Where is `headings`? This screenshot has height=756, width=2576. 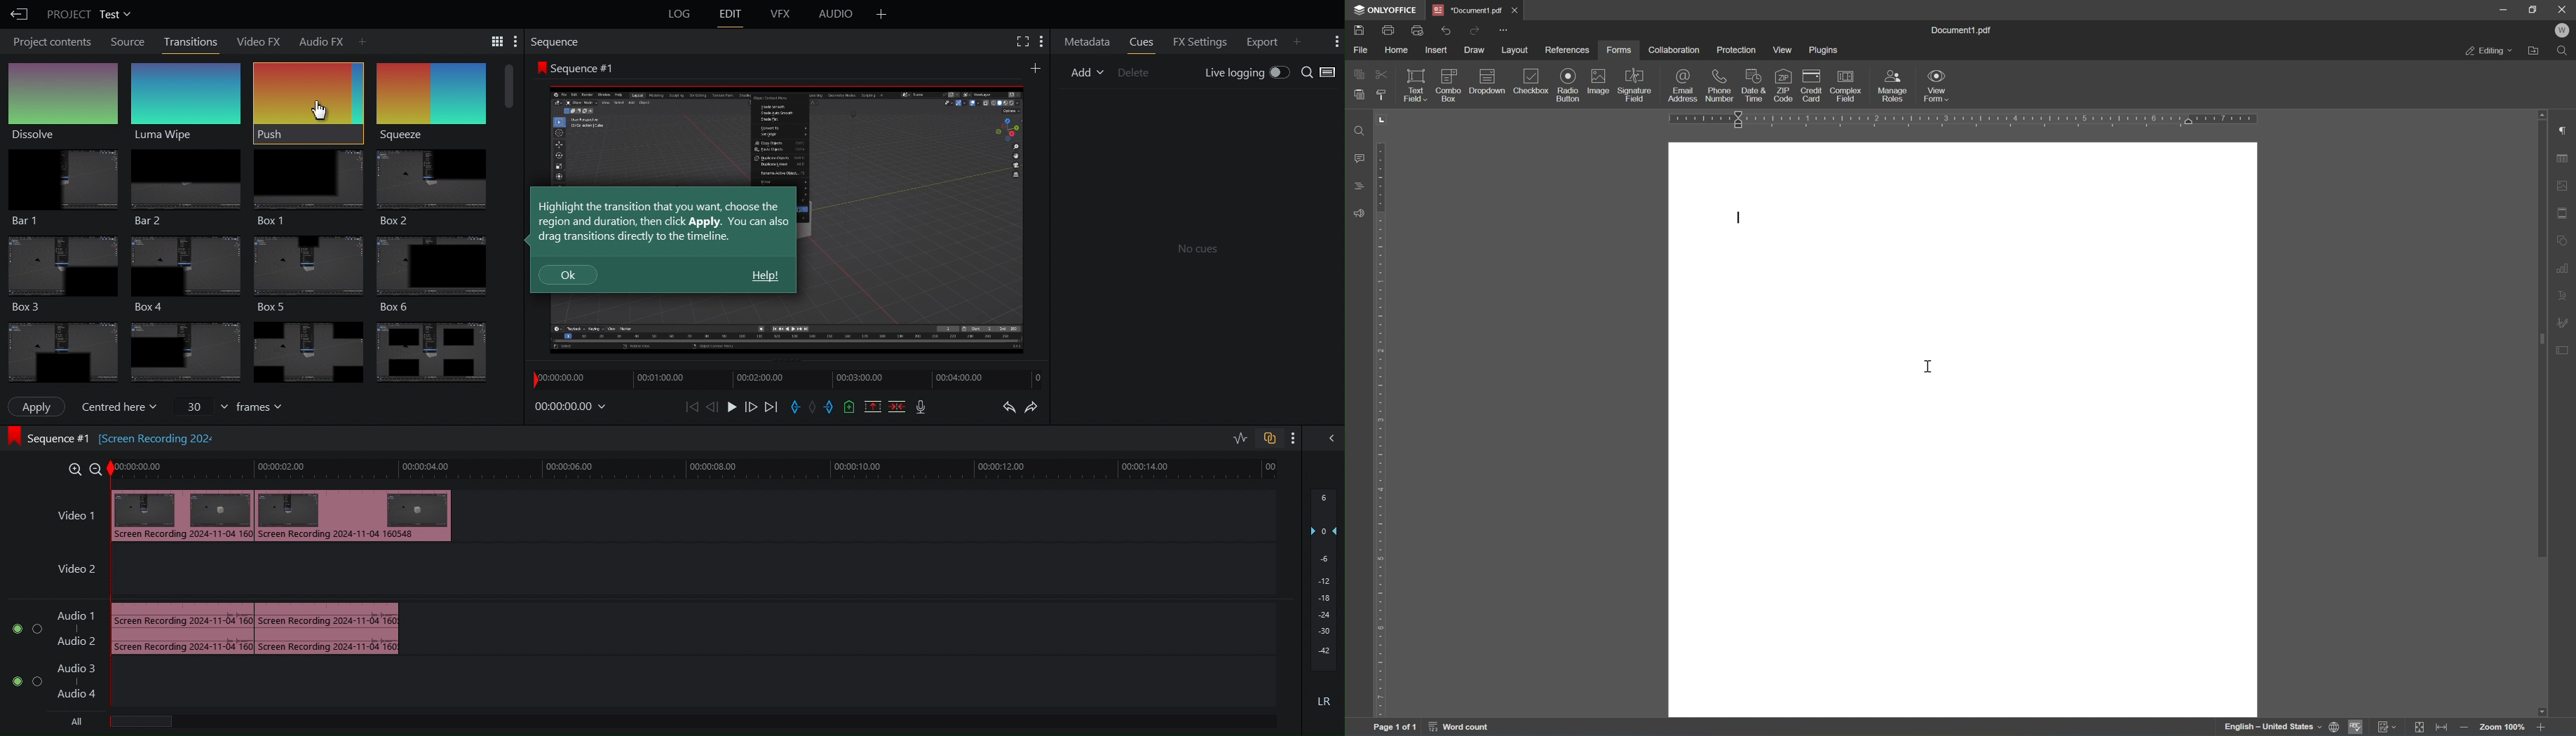 headings is located at coordinates (1359, 186).